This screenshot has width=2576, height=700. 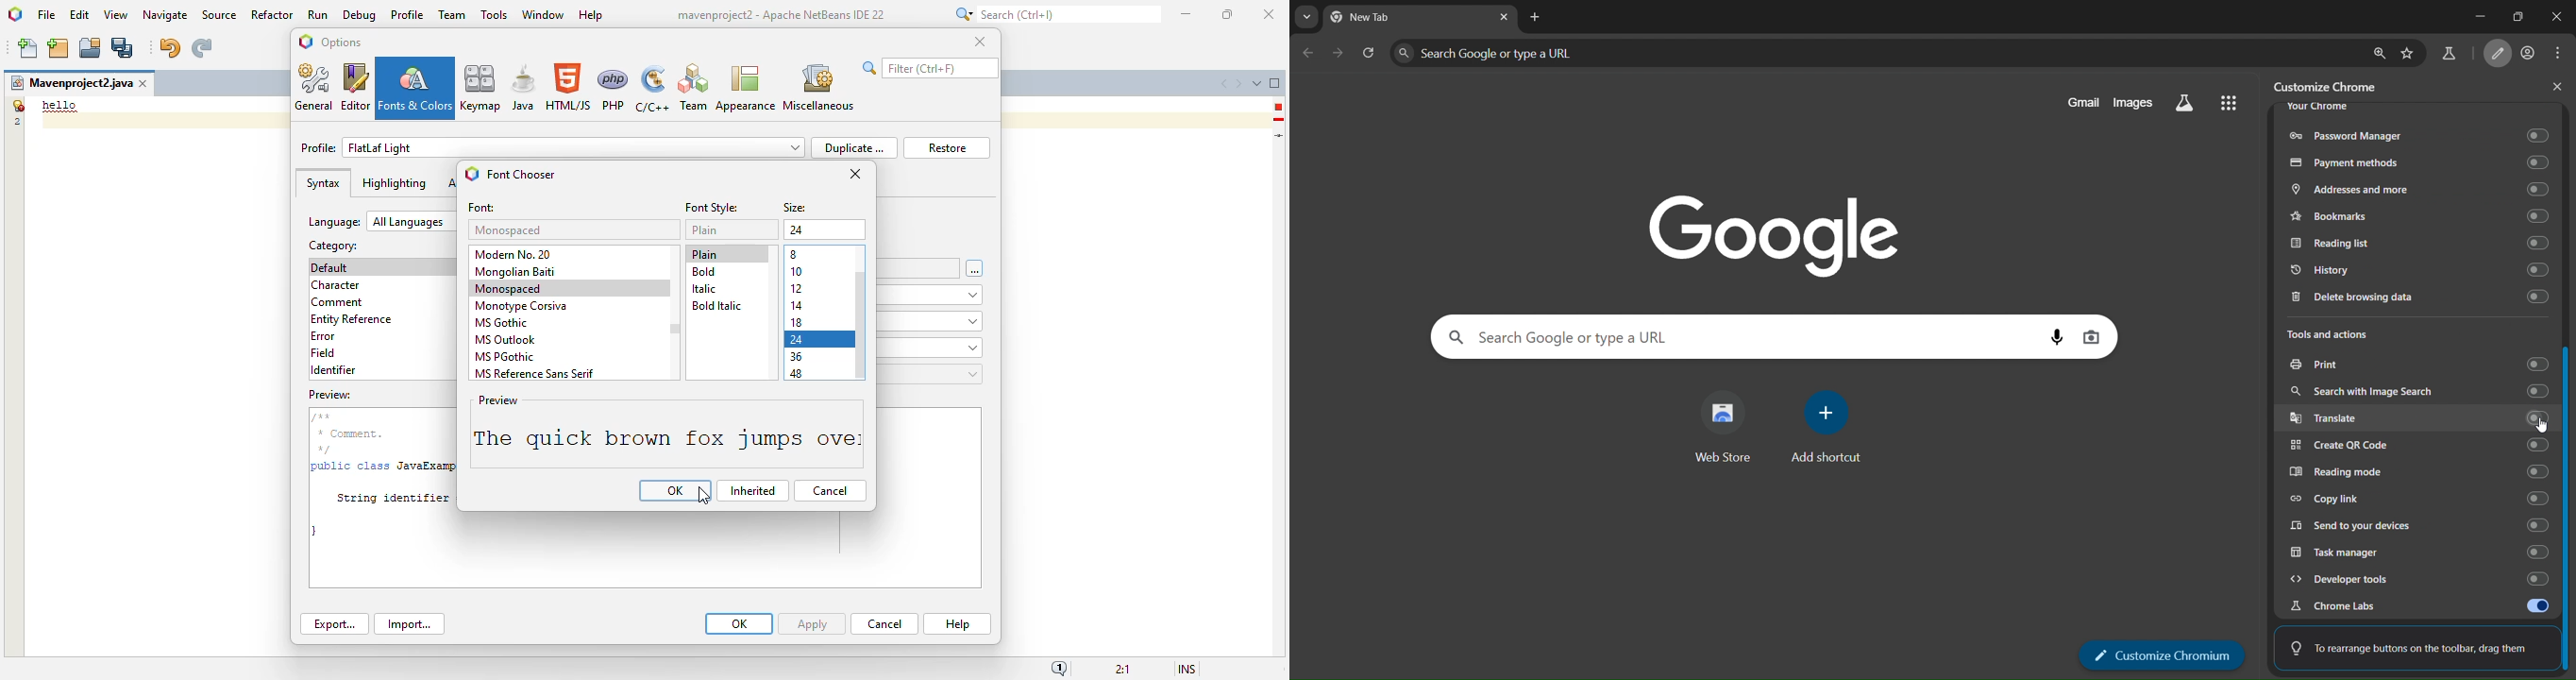 I want to click on bookmarks, so click(x=2419, y=215).